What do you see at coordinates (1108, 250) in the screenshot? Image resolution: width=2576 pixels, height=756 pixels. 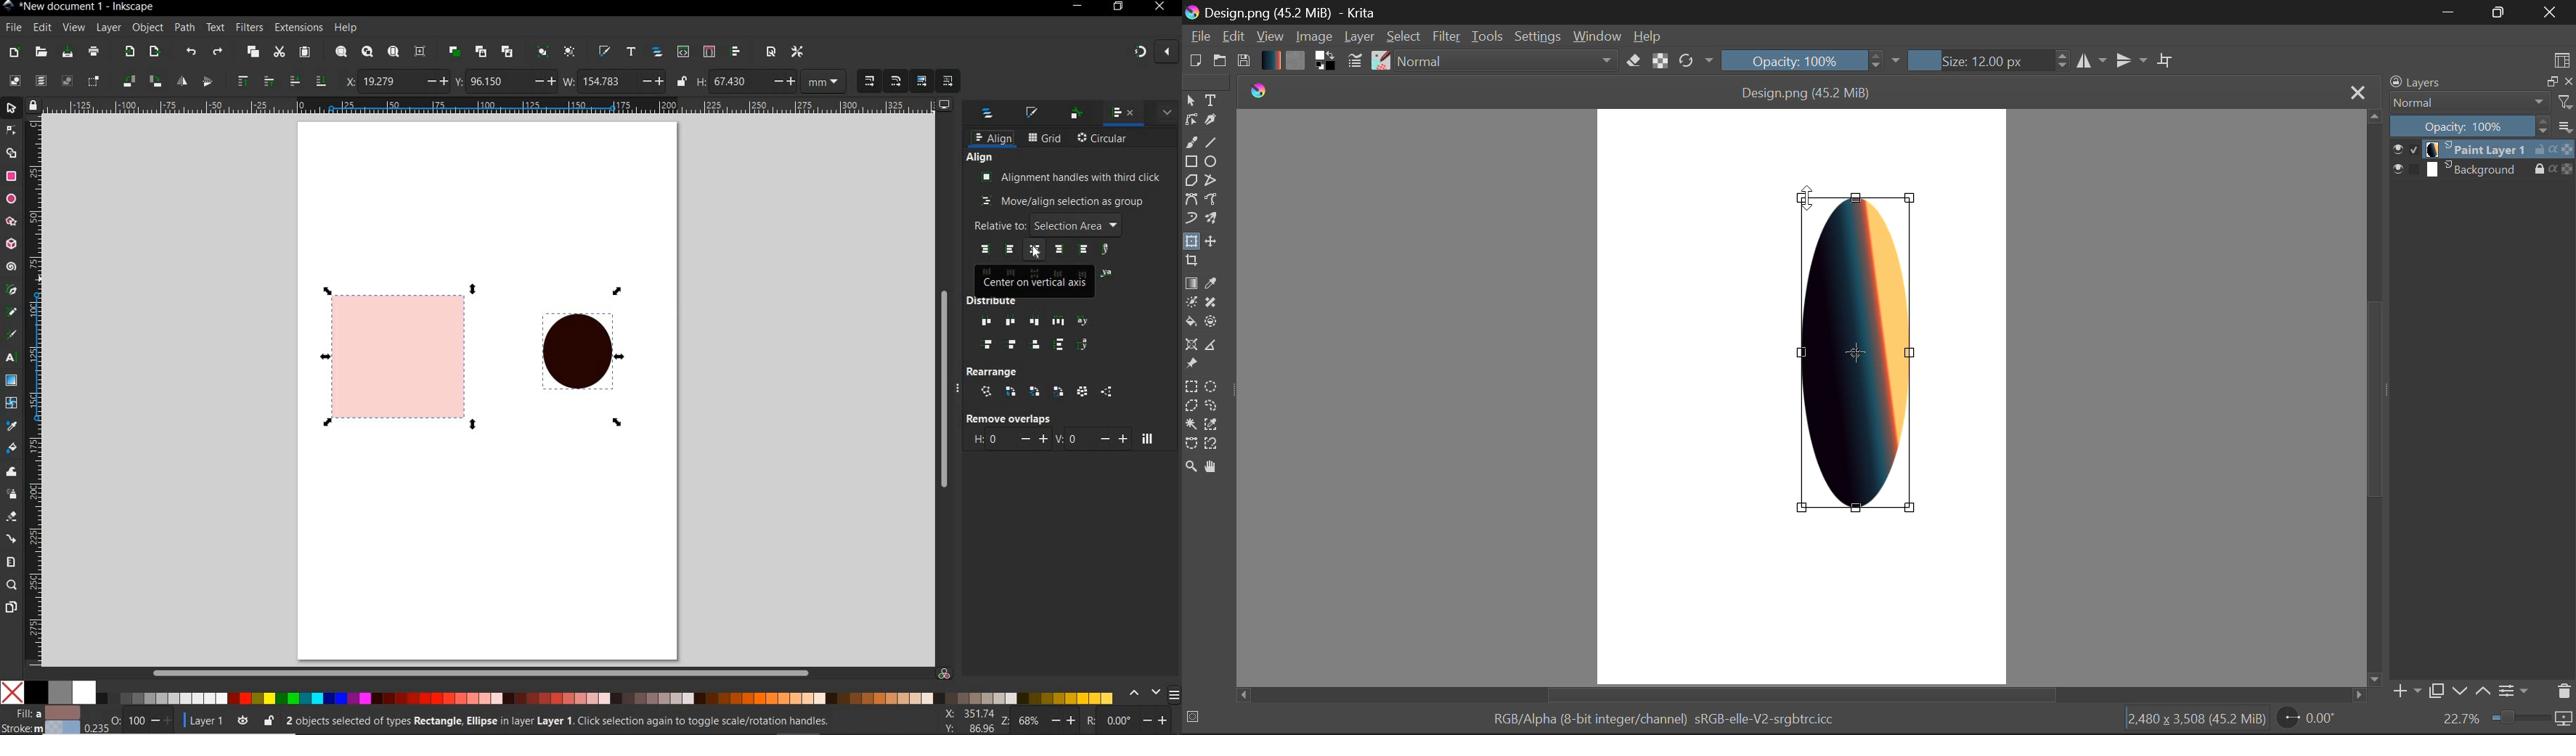 I see `alignment BASELINE ANCHORS OF TEXTS HORIZONTALLY` at bounding box center [1108, 250].